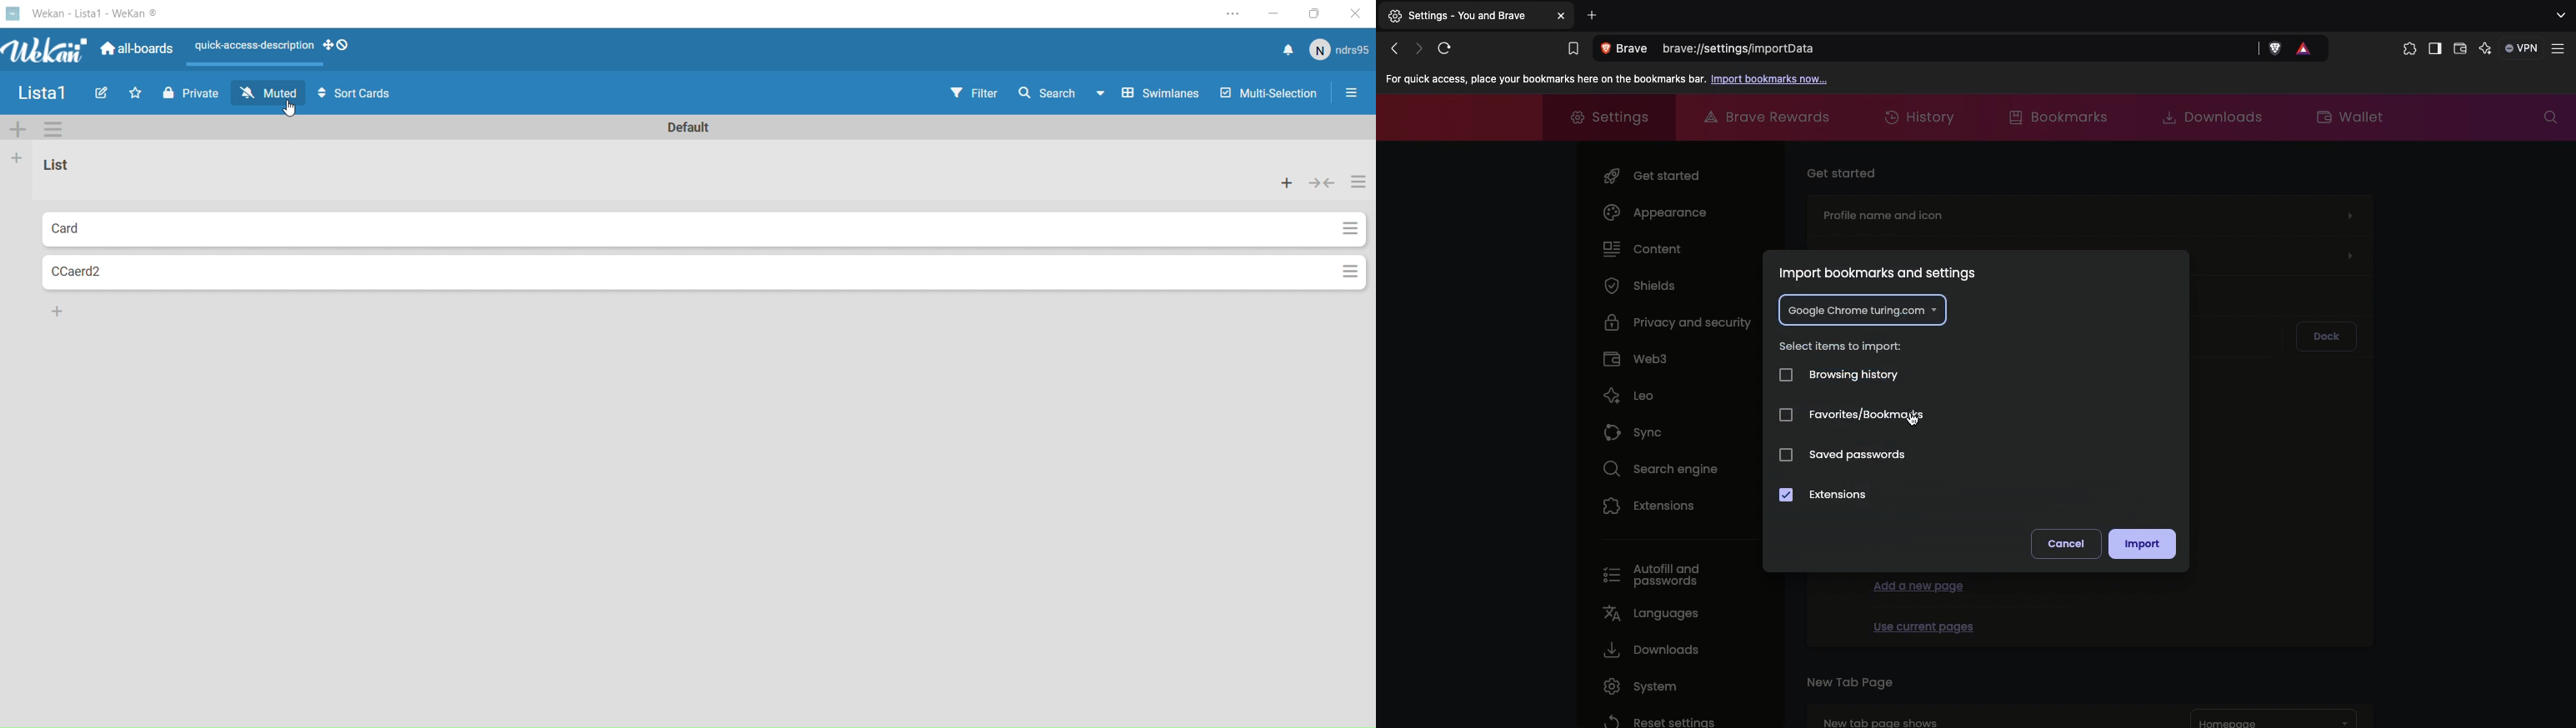 This screenshot has width=2576, height=728. Describe the element at coordinates (1157, 94) in the screenshot. I see `Swimlanes` at that location.